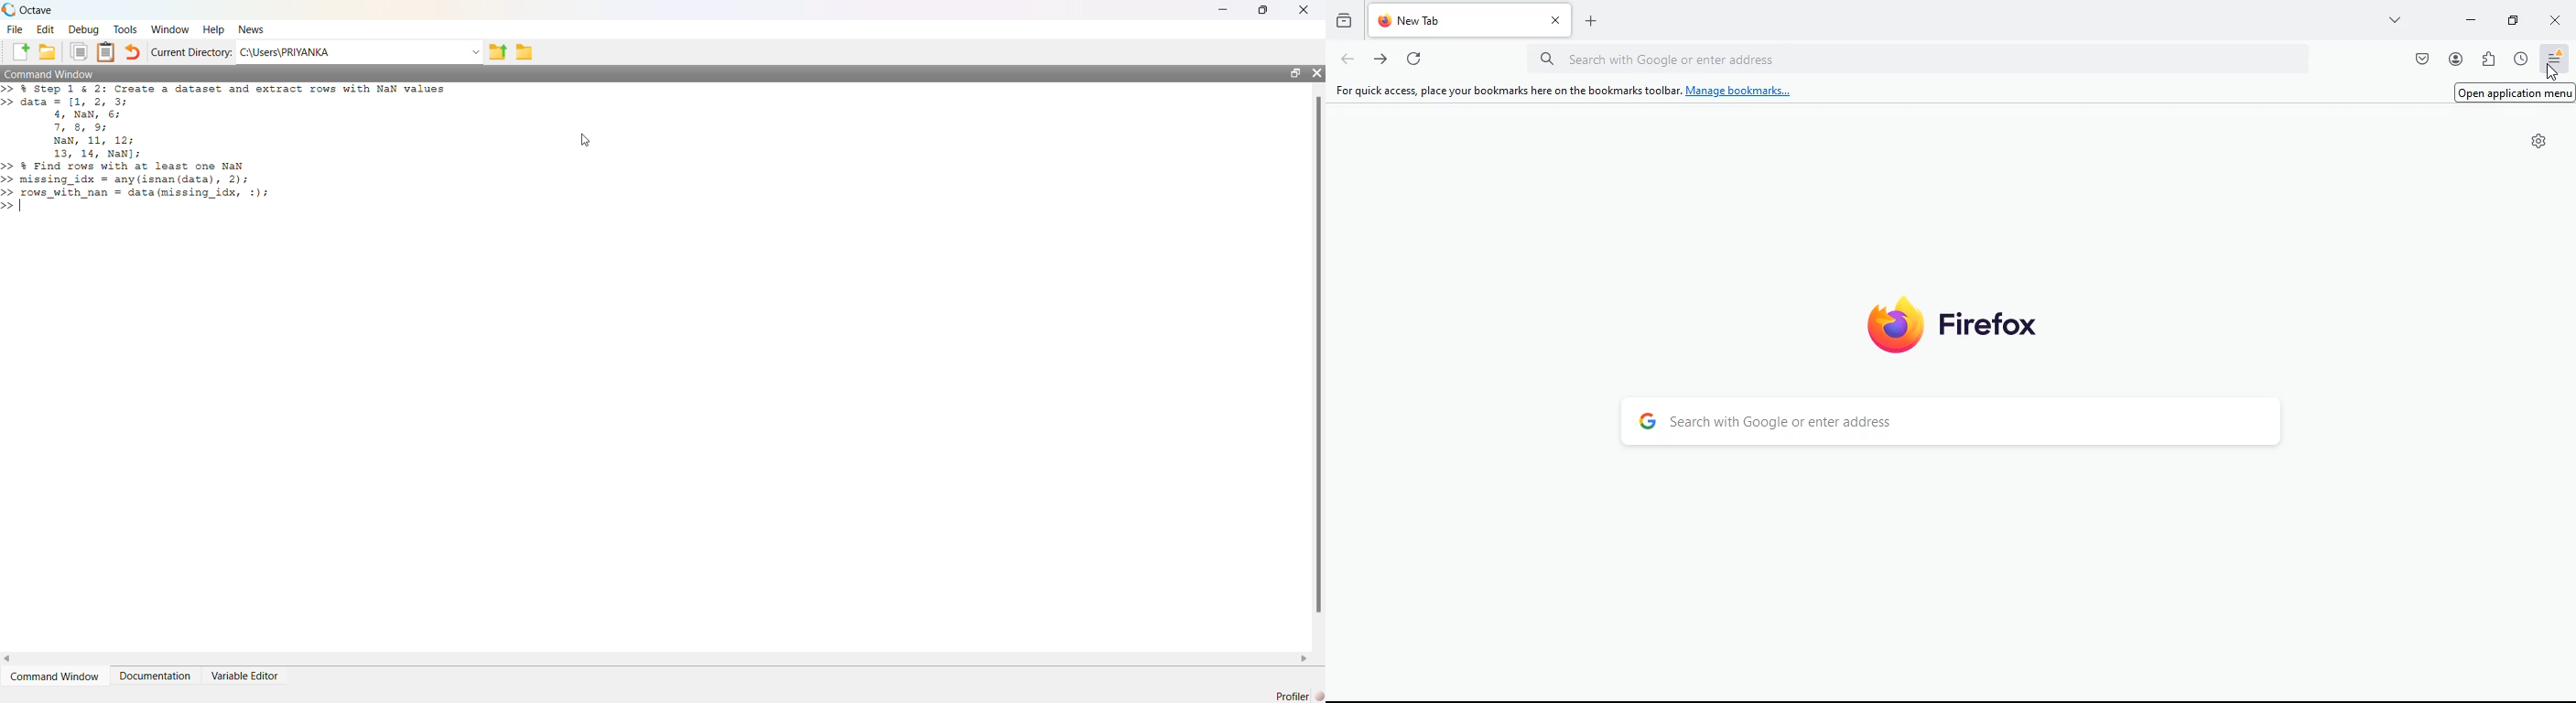 Image resolution: width=2576 pixels, height=728 pixels. I want to click on history, so click(1344, 21).